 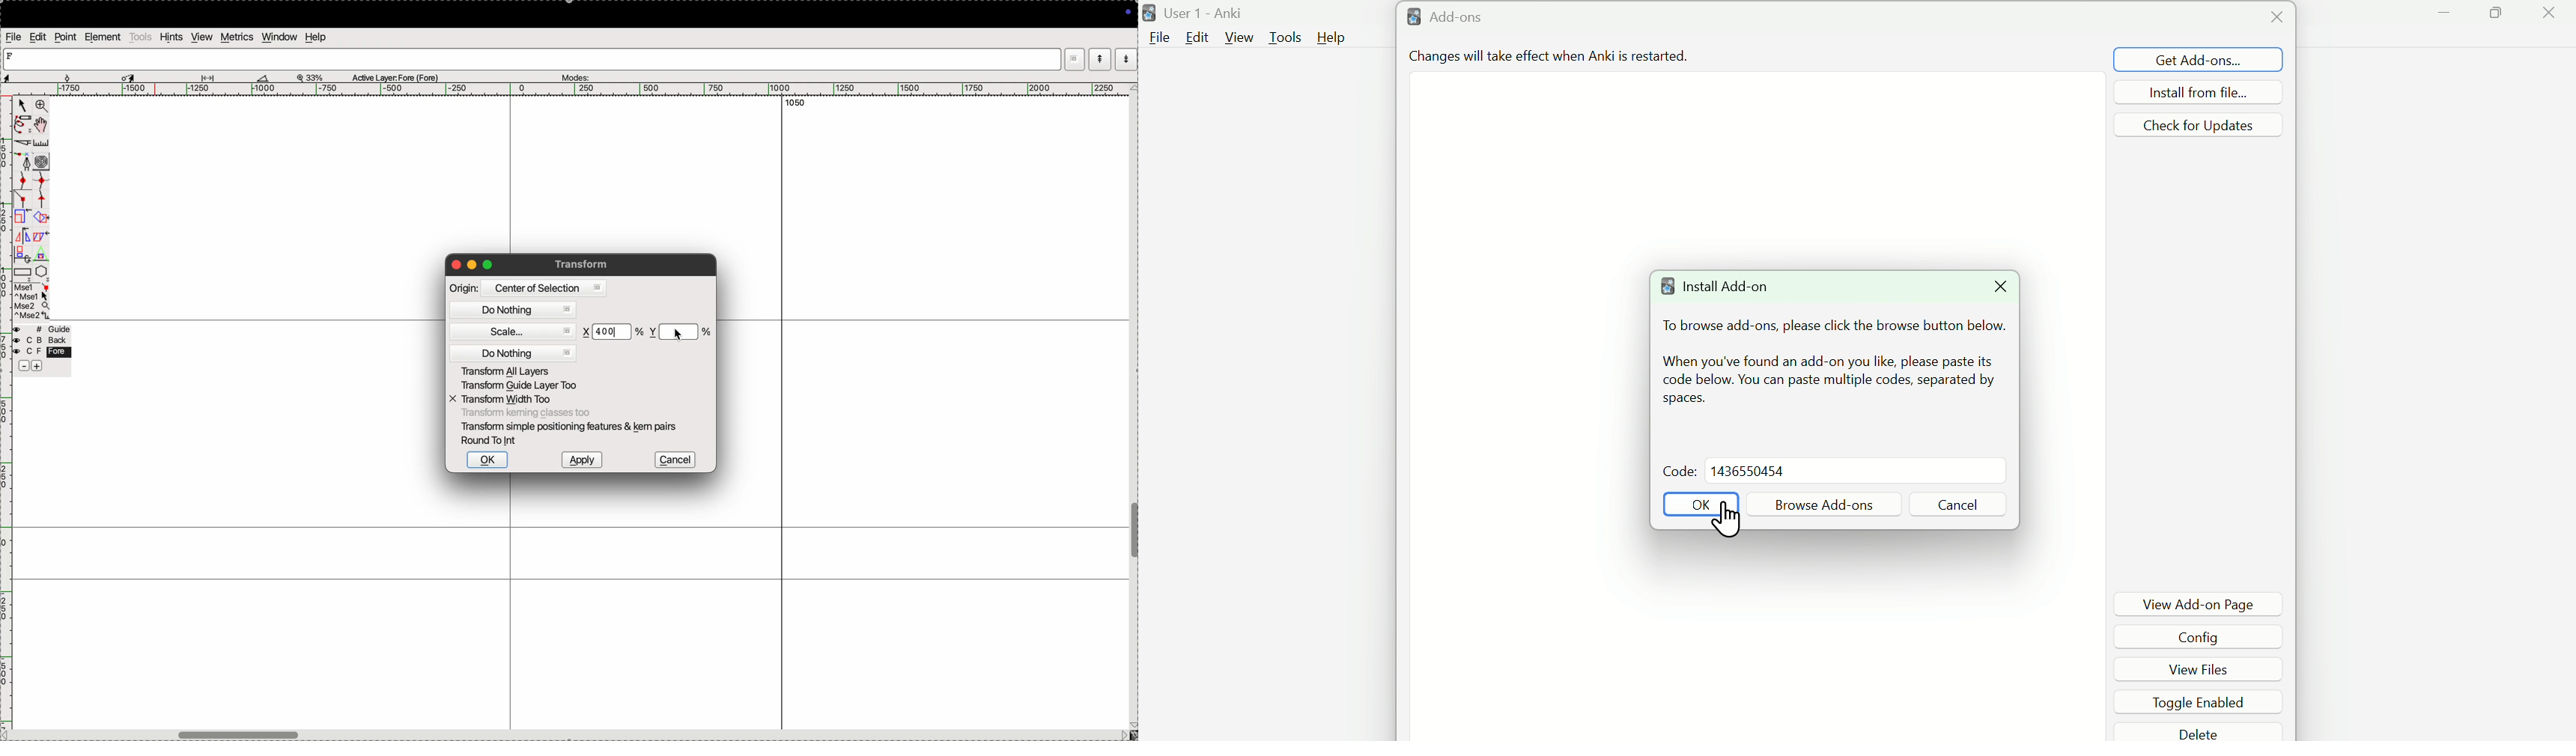 What do you see at coordinates (2202, 731) in the screenshot?
I see `Delete` at bounding box center [2202, 731].